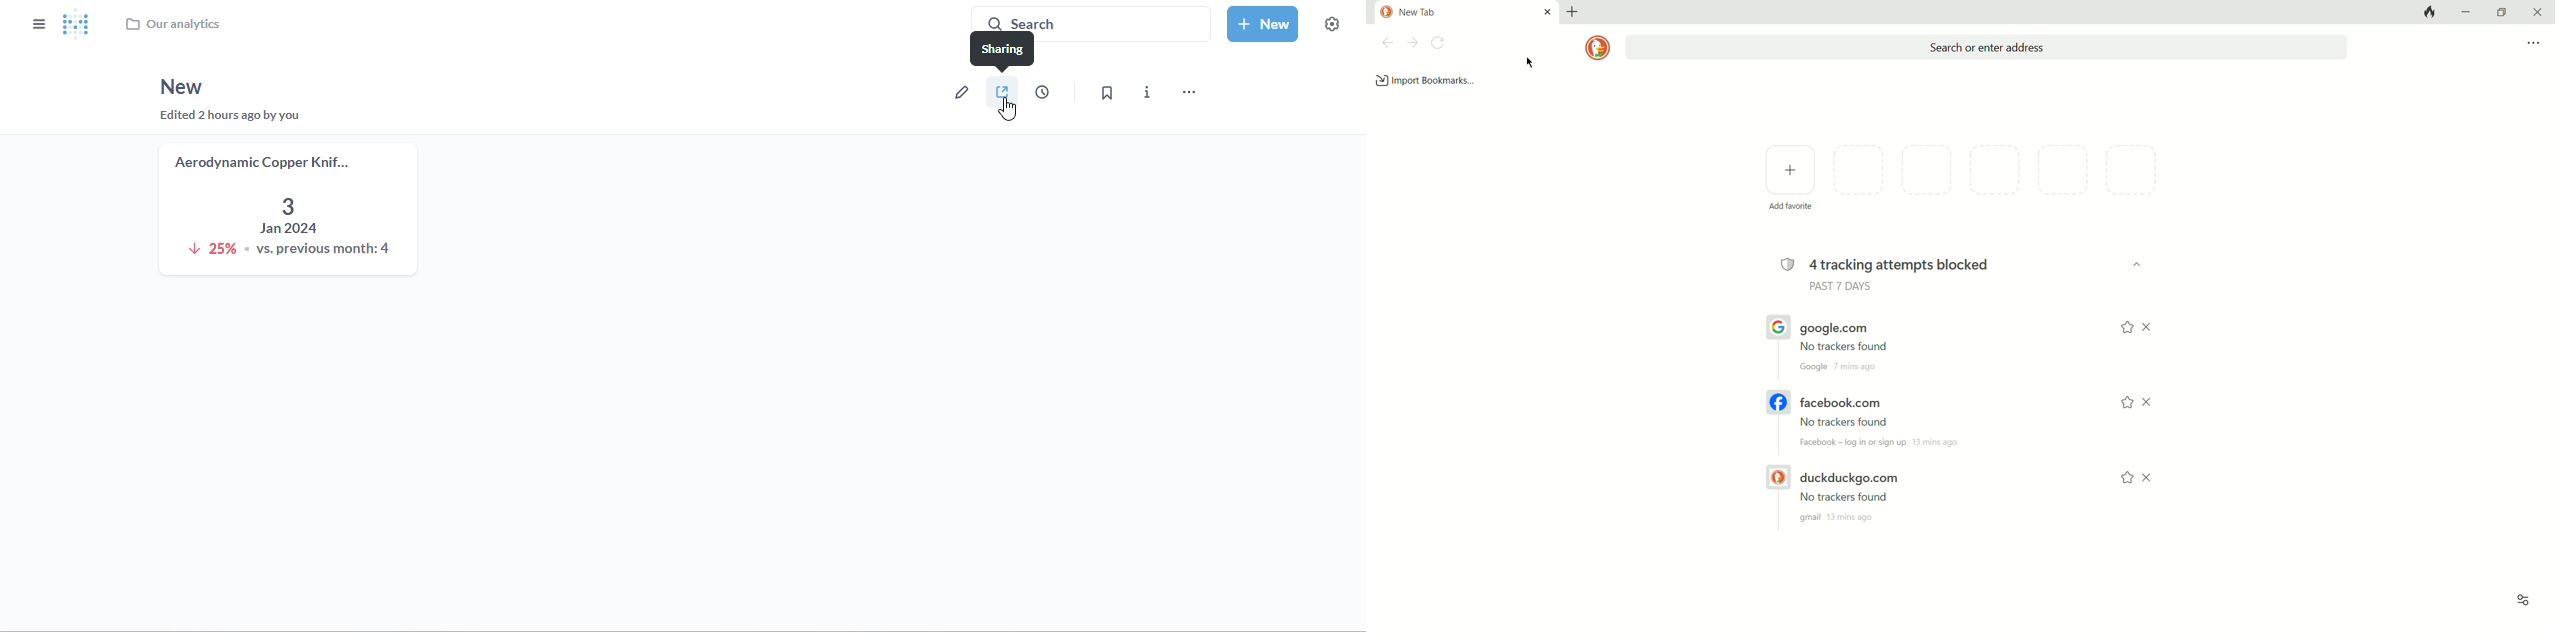  Describe the element at coordinates (1441, 44) in the screenshot. I see `refresh` at that location.